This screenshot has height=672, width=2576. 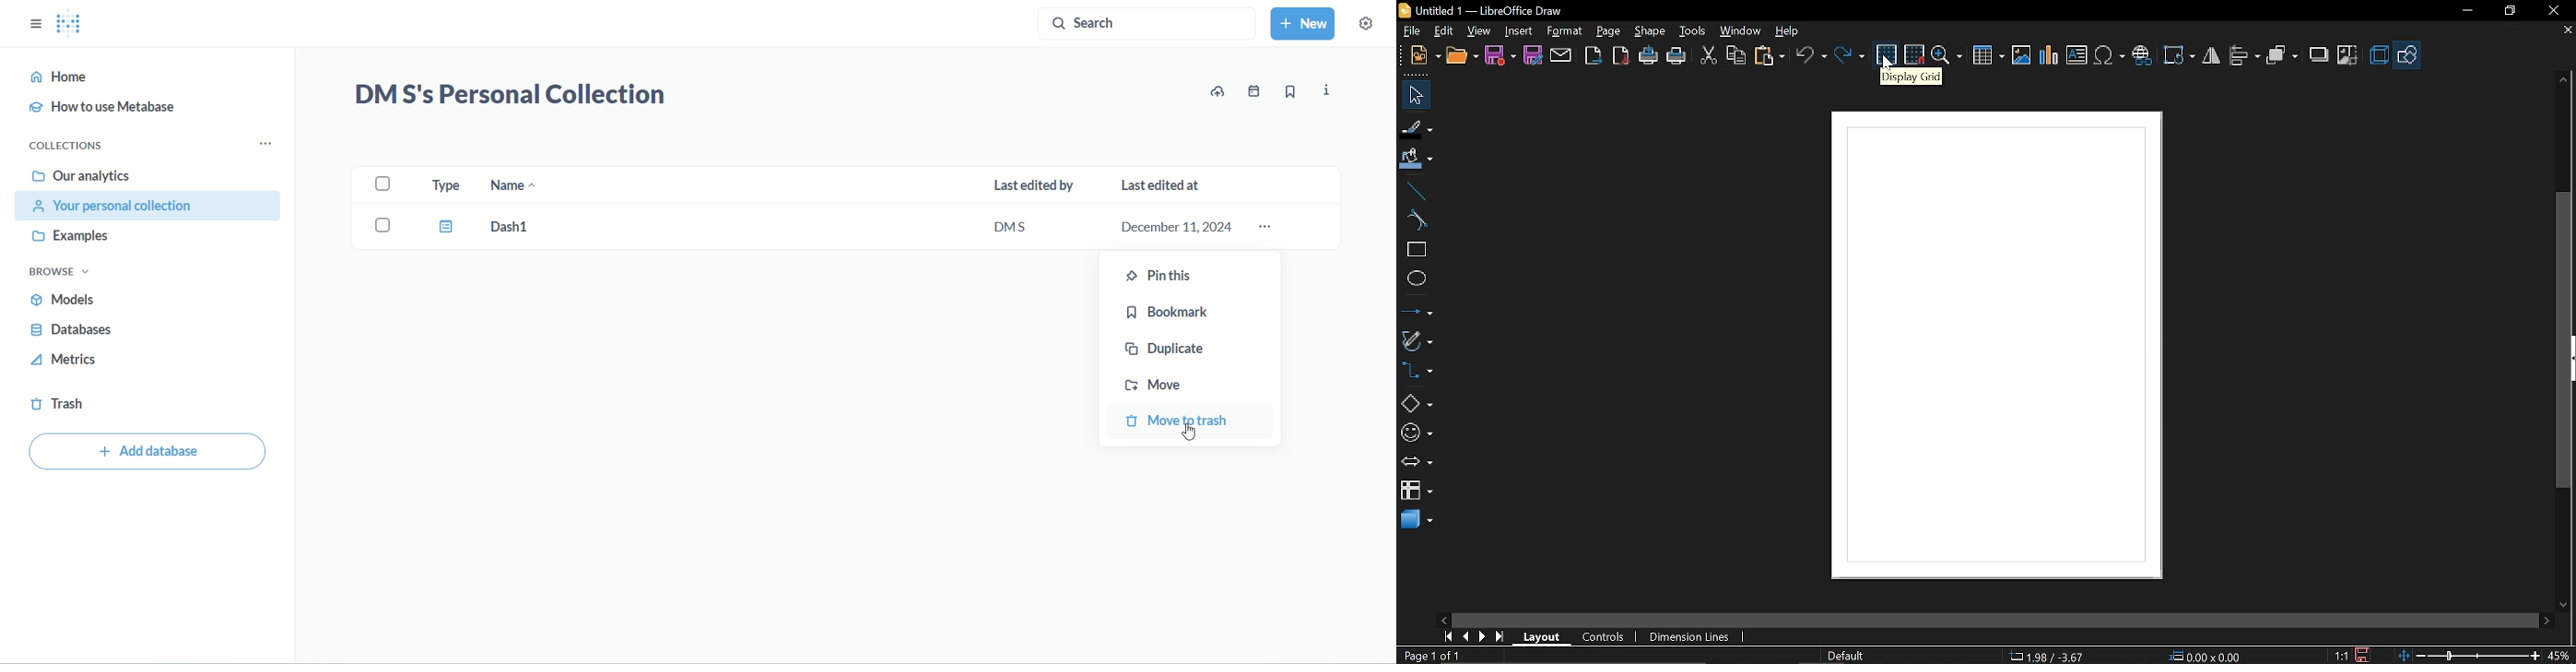 What do you see at coordinates (36, 20) in the screenshot?
I see `SHOW SIDEBAR ` at bounding box center [36, 20].